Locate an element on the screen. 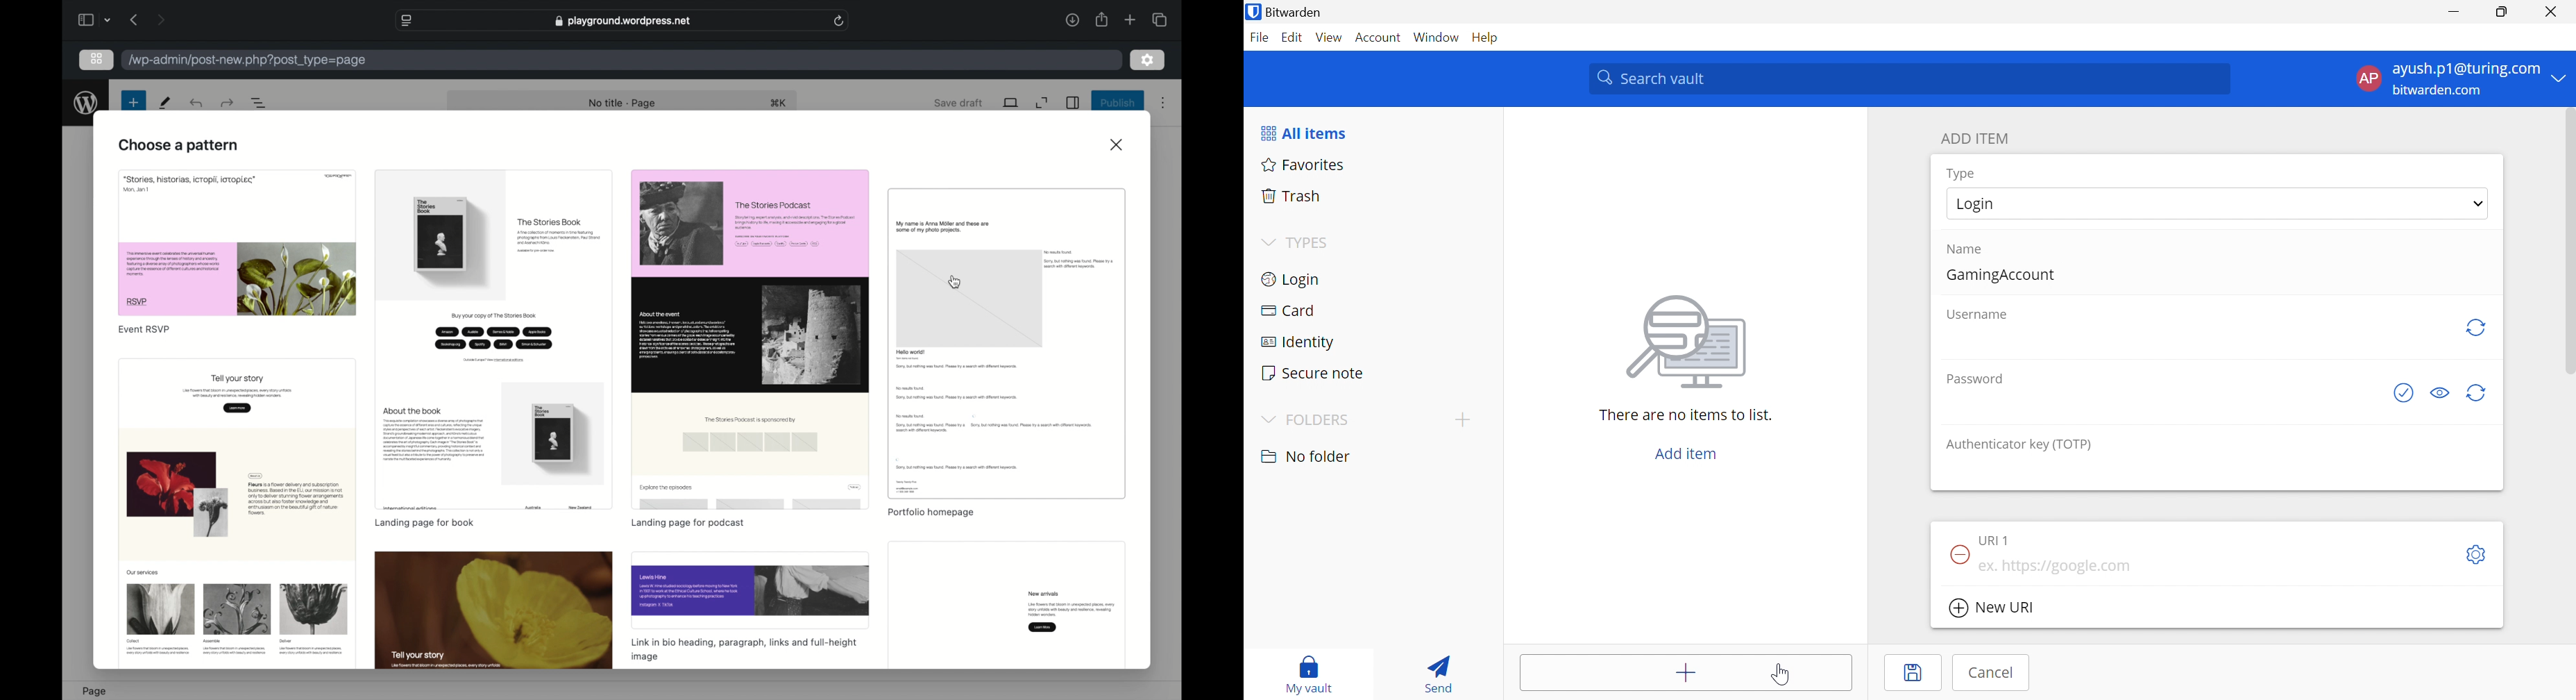 This screenshot has width=2576, height=700. Drop Down is located at coordinates (2479, 203).